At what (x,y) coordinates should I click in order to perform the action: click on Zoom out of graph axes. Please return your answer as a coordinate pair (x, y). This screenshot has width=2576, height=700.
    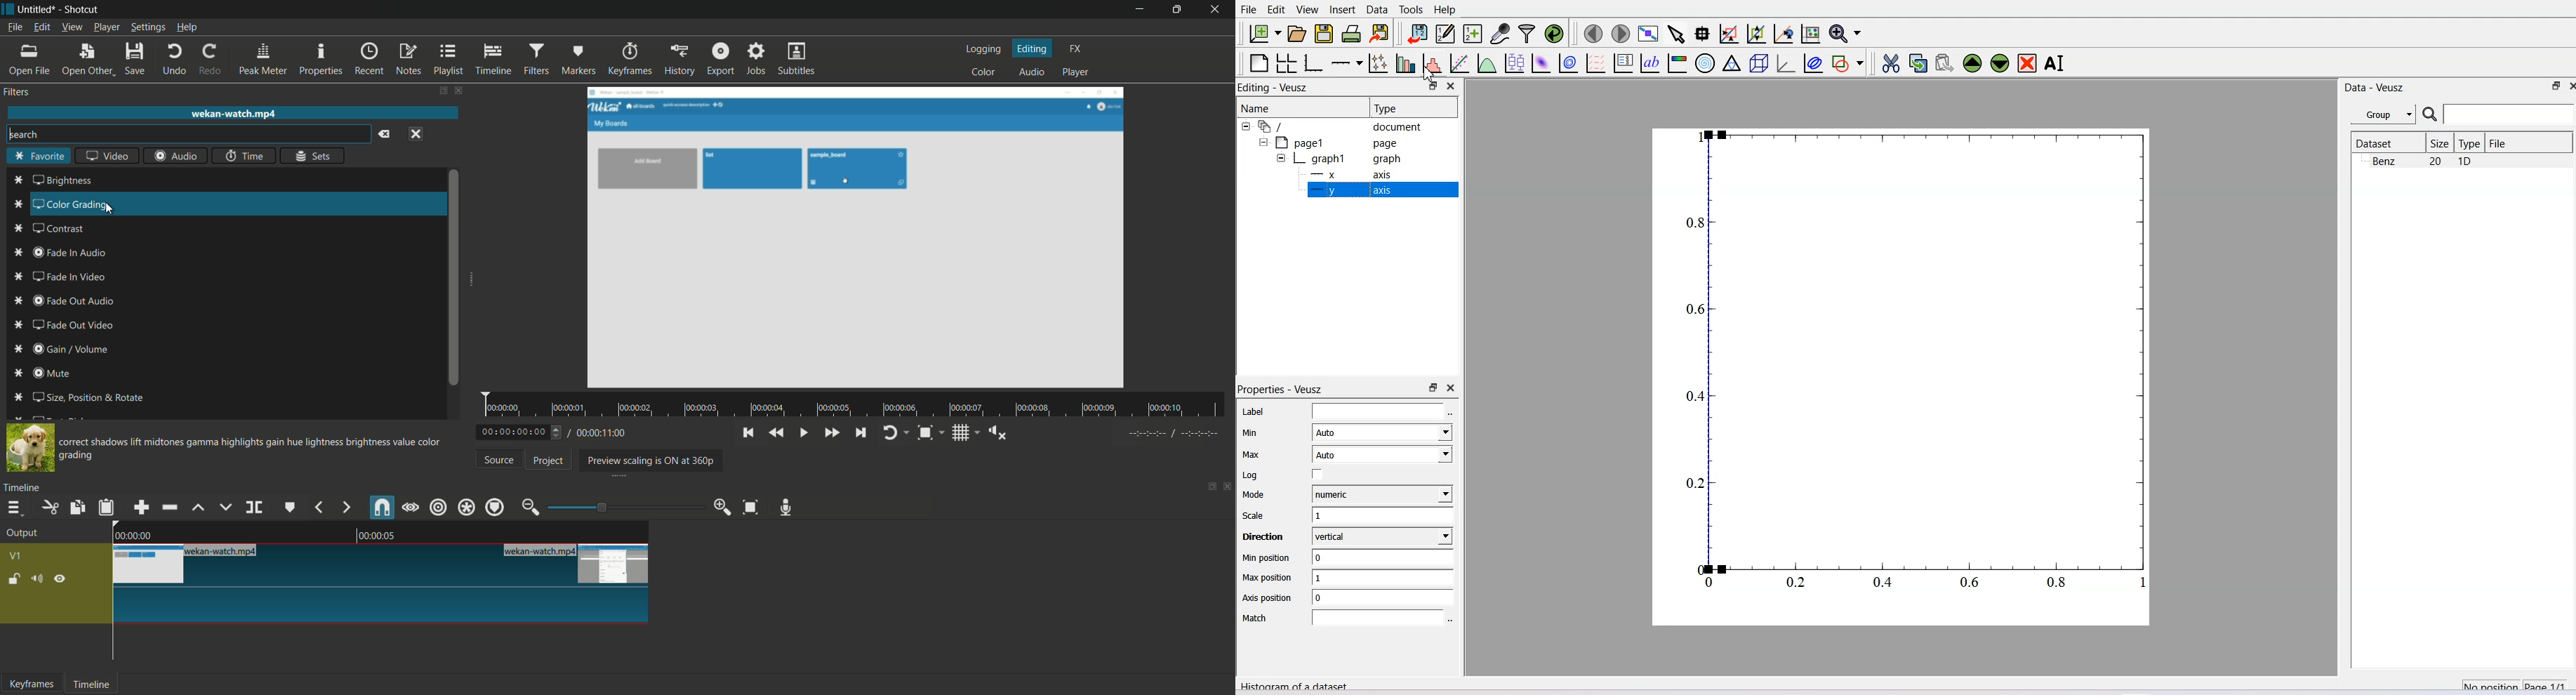
    Looking at the image, I should click on (1757, 34).